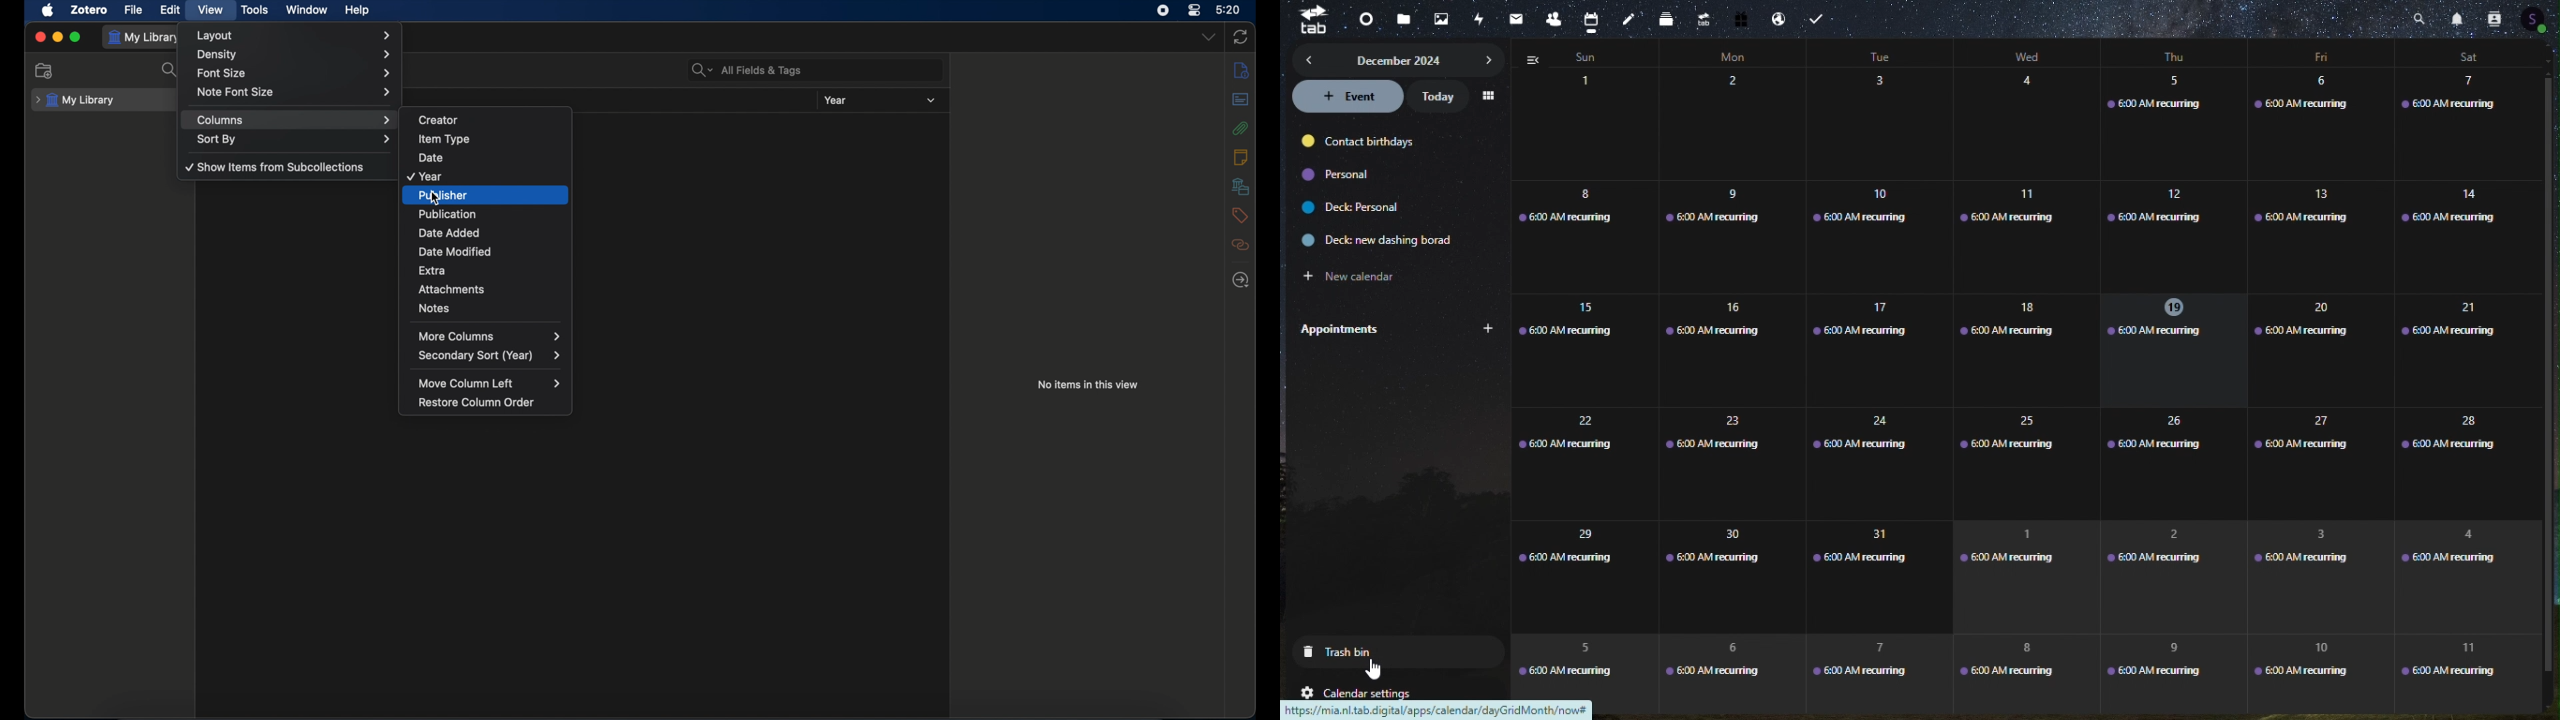 The width and height of the screenshot is (2576, 728). Describe the element at coordinates (293, 55) in the screenshot. I see `density` at that location.